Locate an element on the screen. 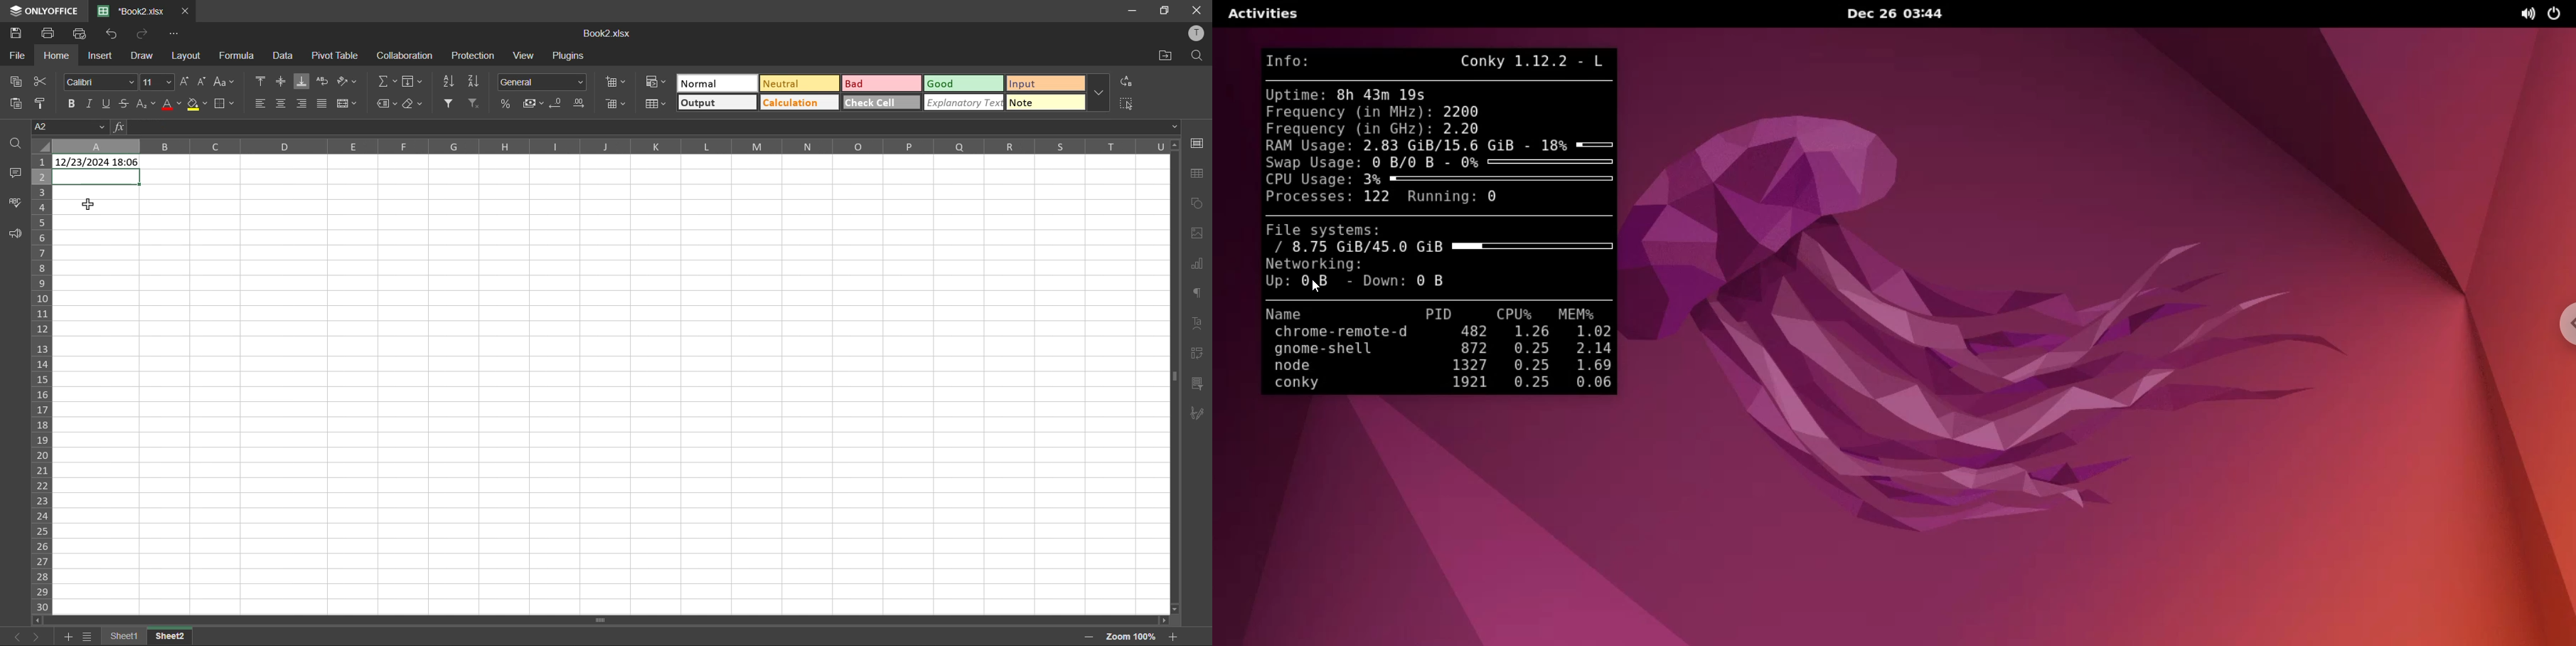 The height and width of the screenshot is (672, 2576). copy style is located at coordinates (45, 103).